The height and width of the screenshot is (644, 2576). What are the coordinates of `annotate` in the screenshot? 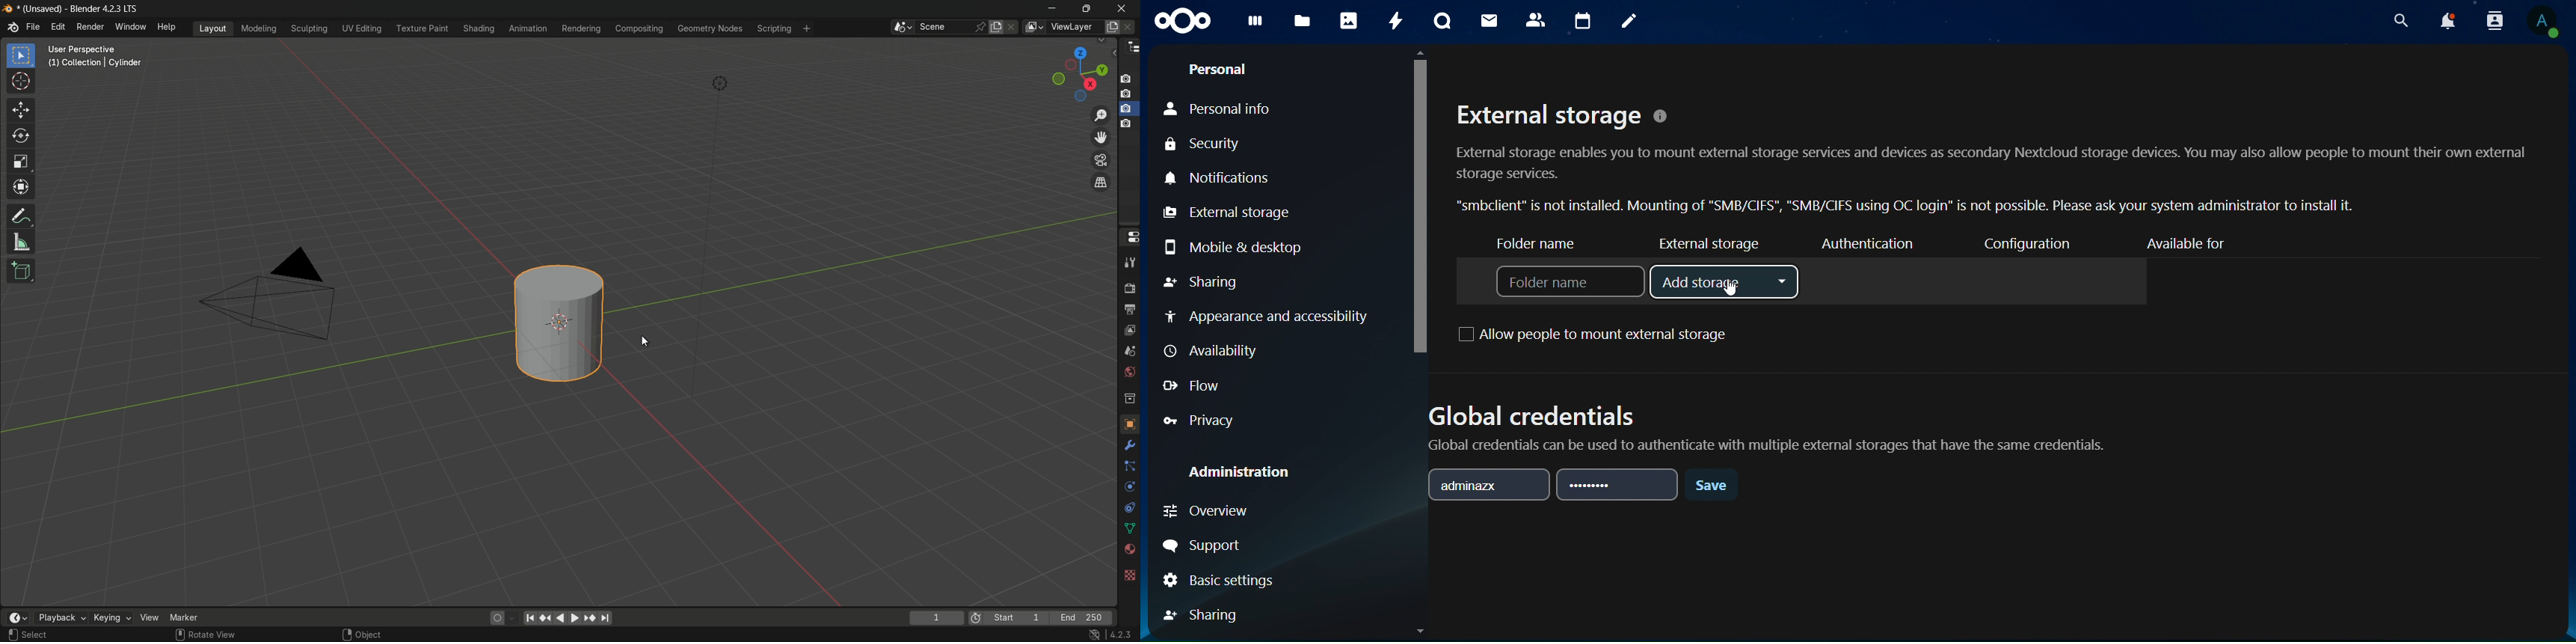 It's located at (20, 217).